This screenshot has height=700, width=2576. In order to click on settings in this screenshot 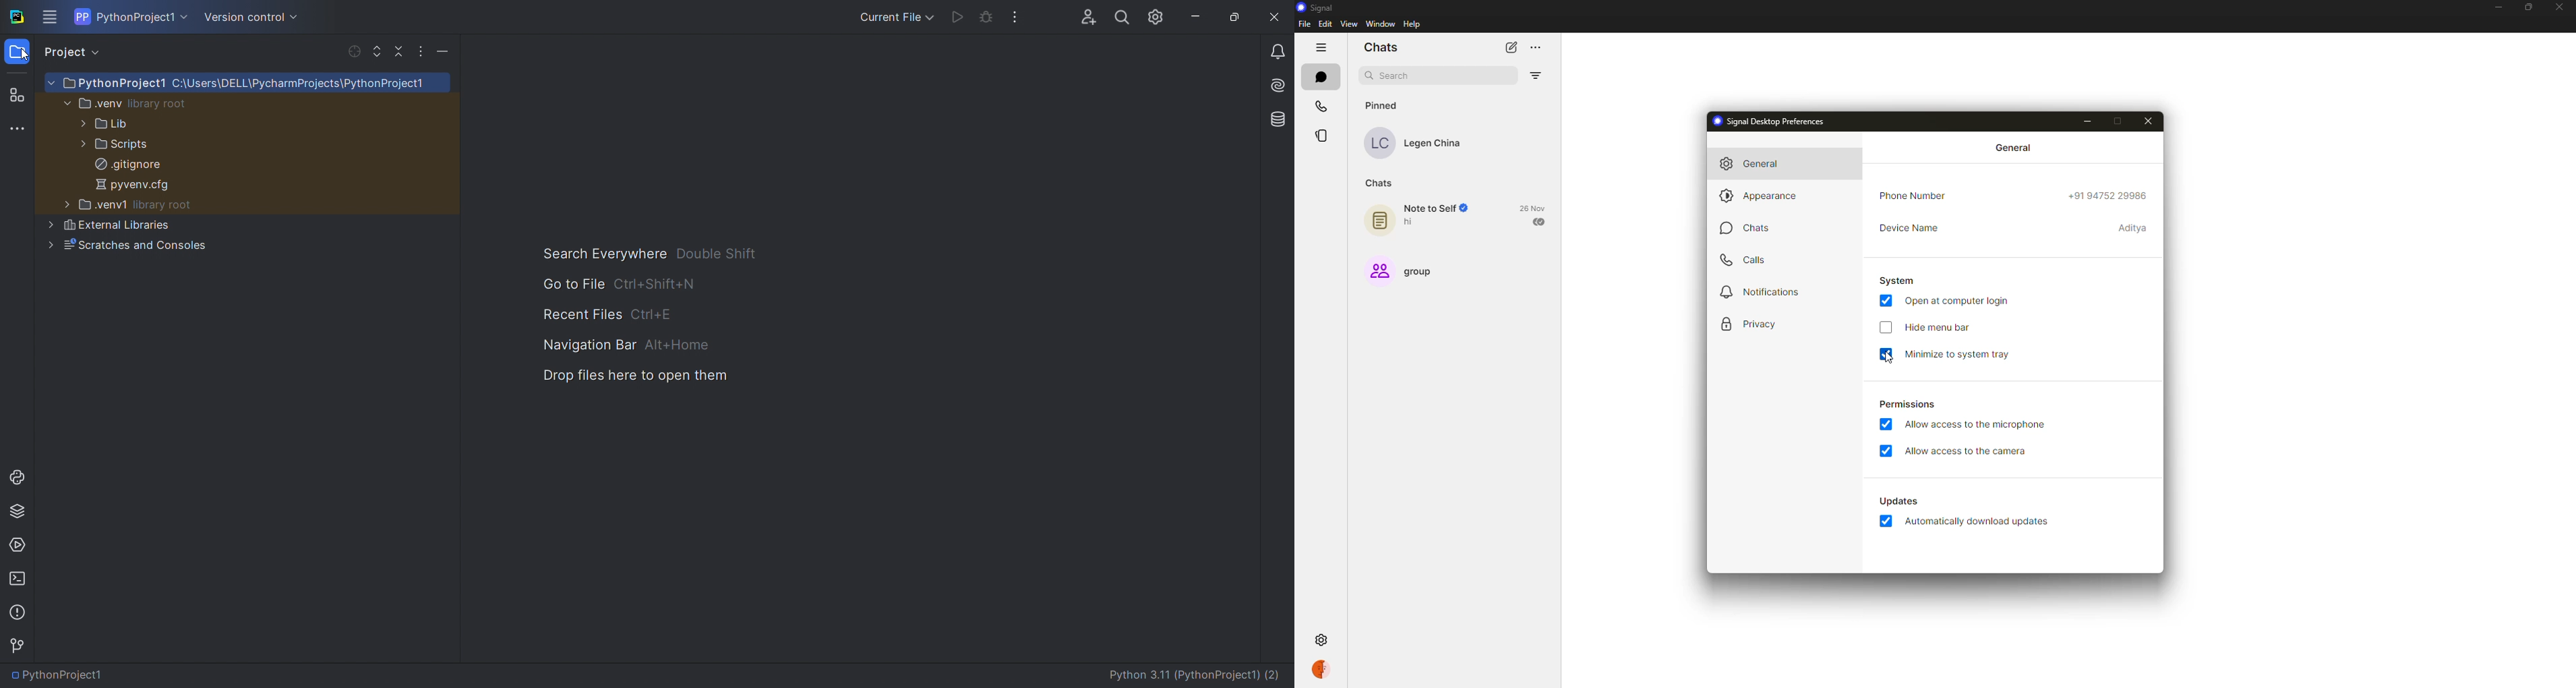, I will do `click(1322, 639)`.